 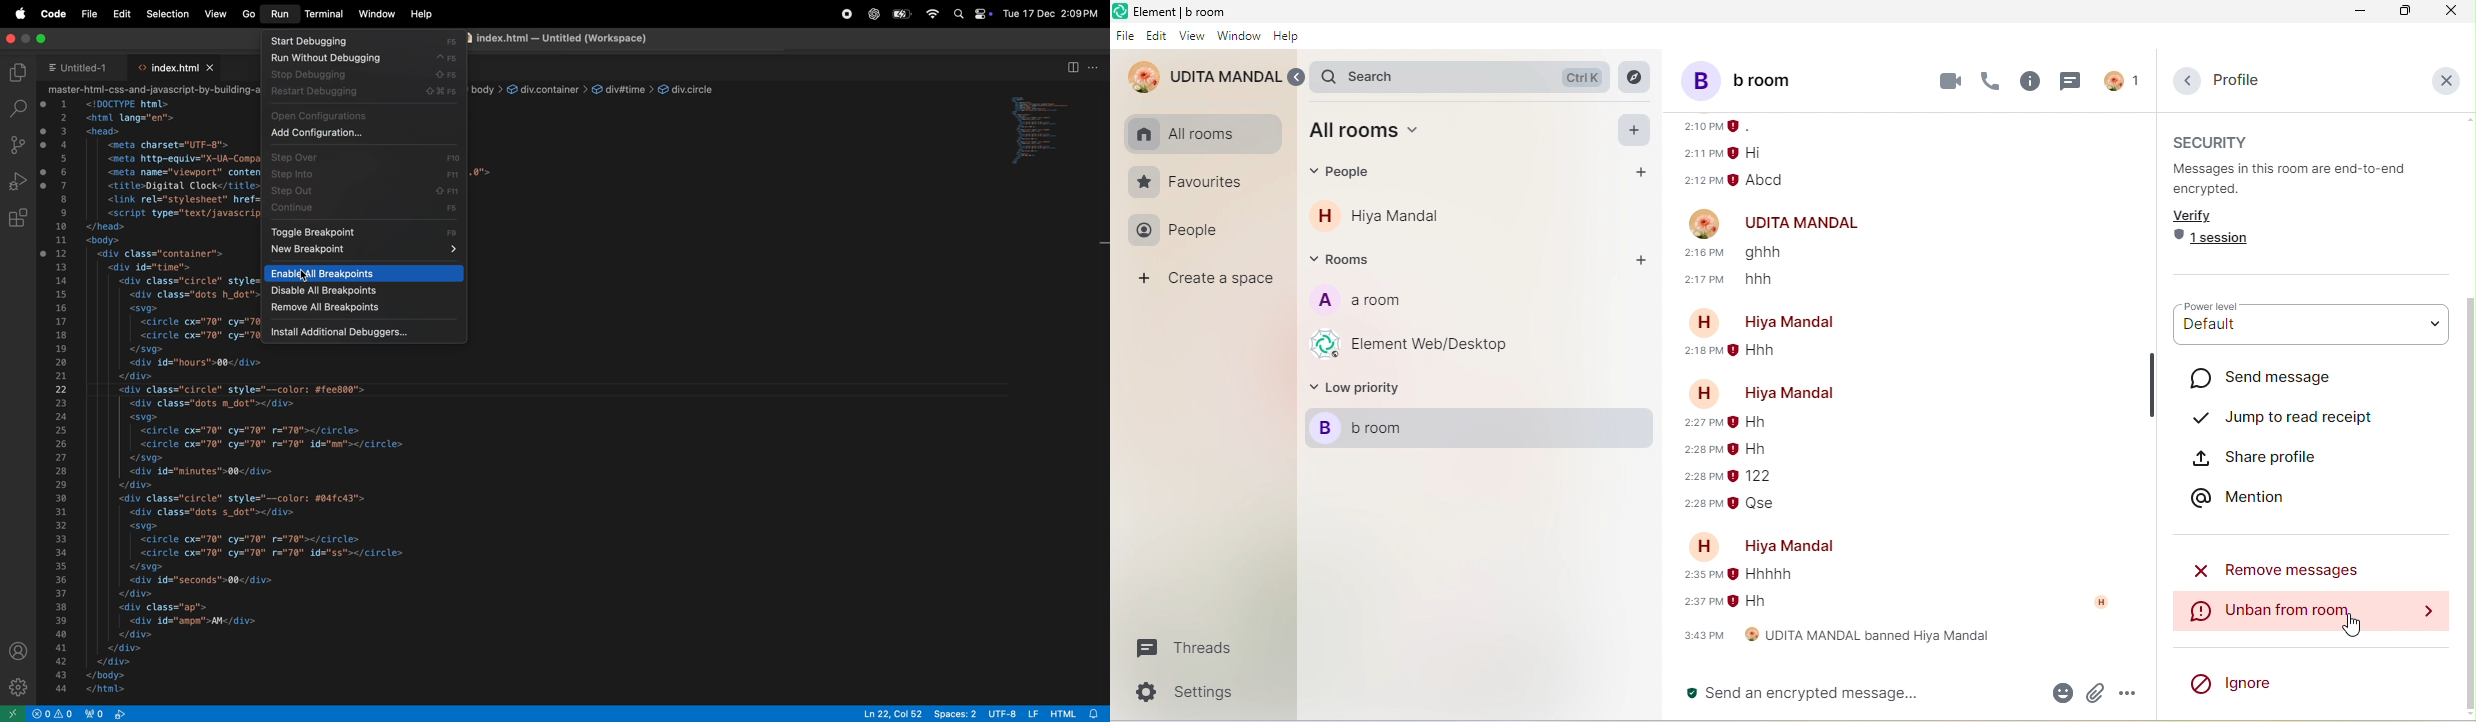 What do you see at coordinates (1285, 37) in the screenshot?
I see `help` at bounding box center [1285, 37].